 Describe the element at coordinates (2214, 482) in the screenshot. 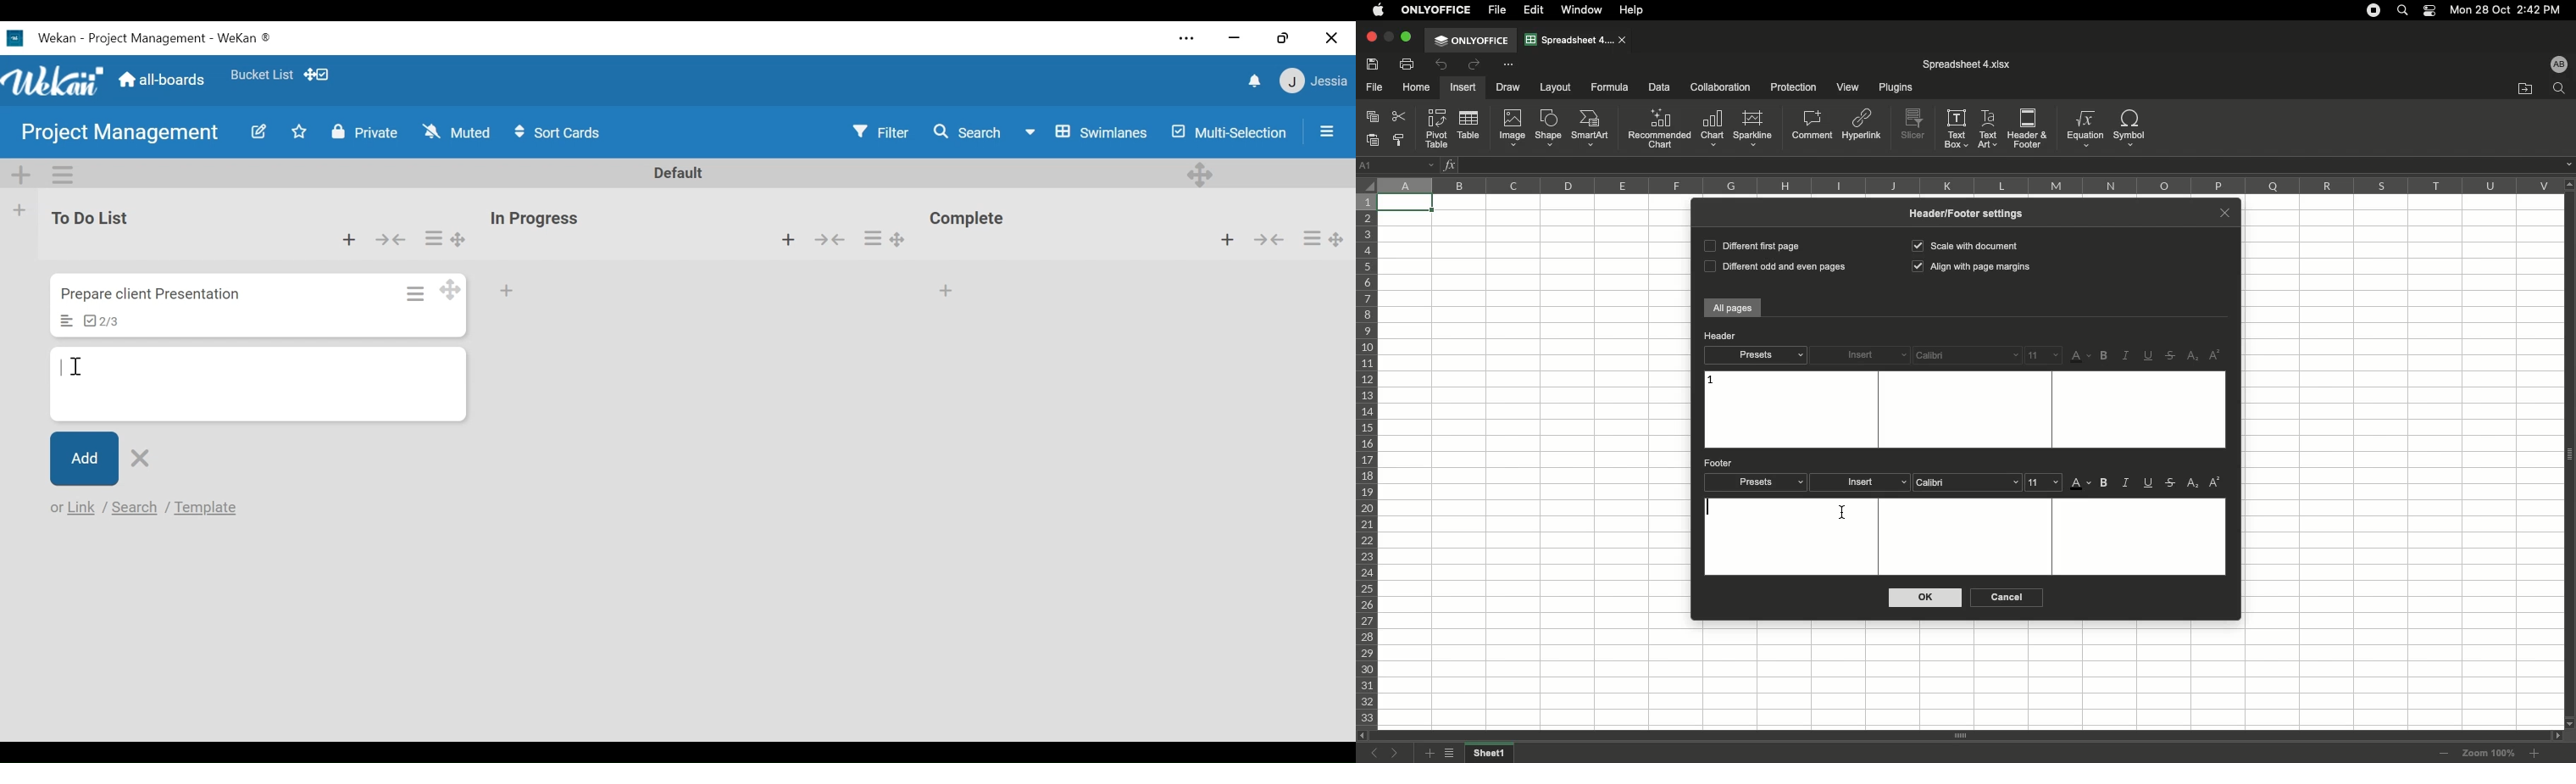

I see `Superscript` at that location.